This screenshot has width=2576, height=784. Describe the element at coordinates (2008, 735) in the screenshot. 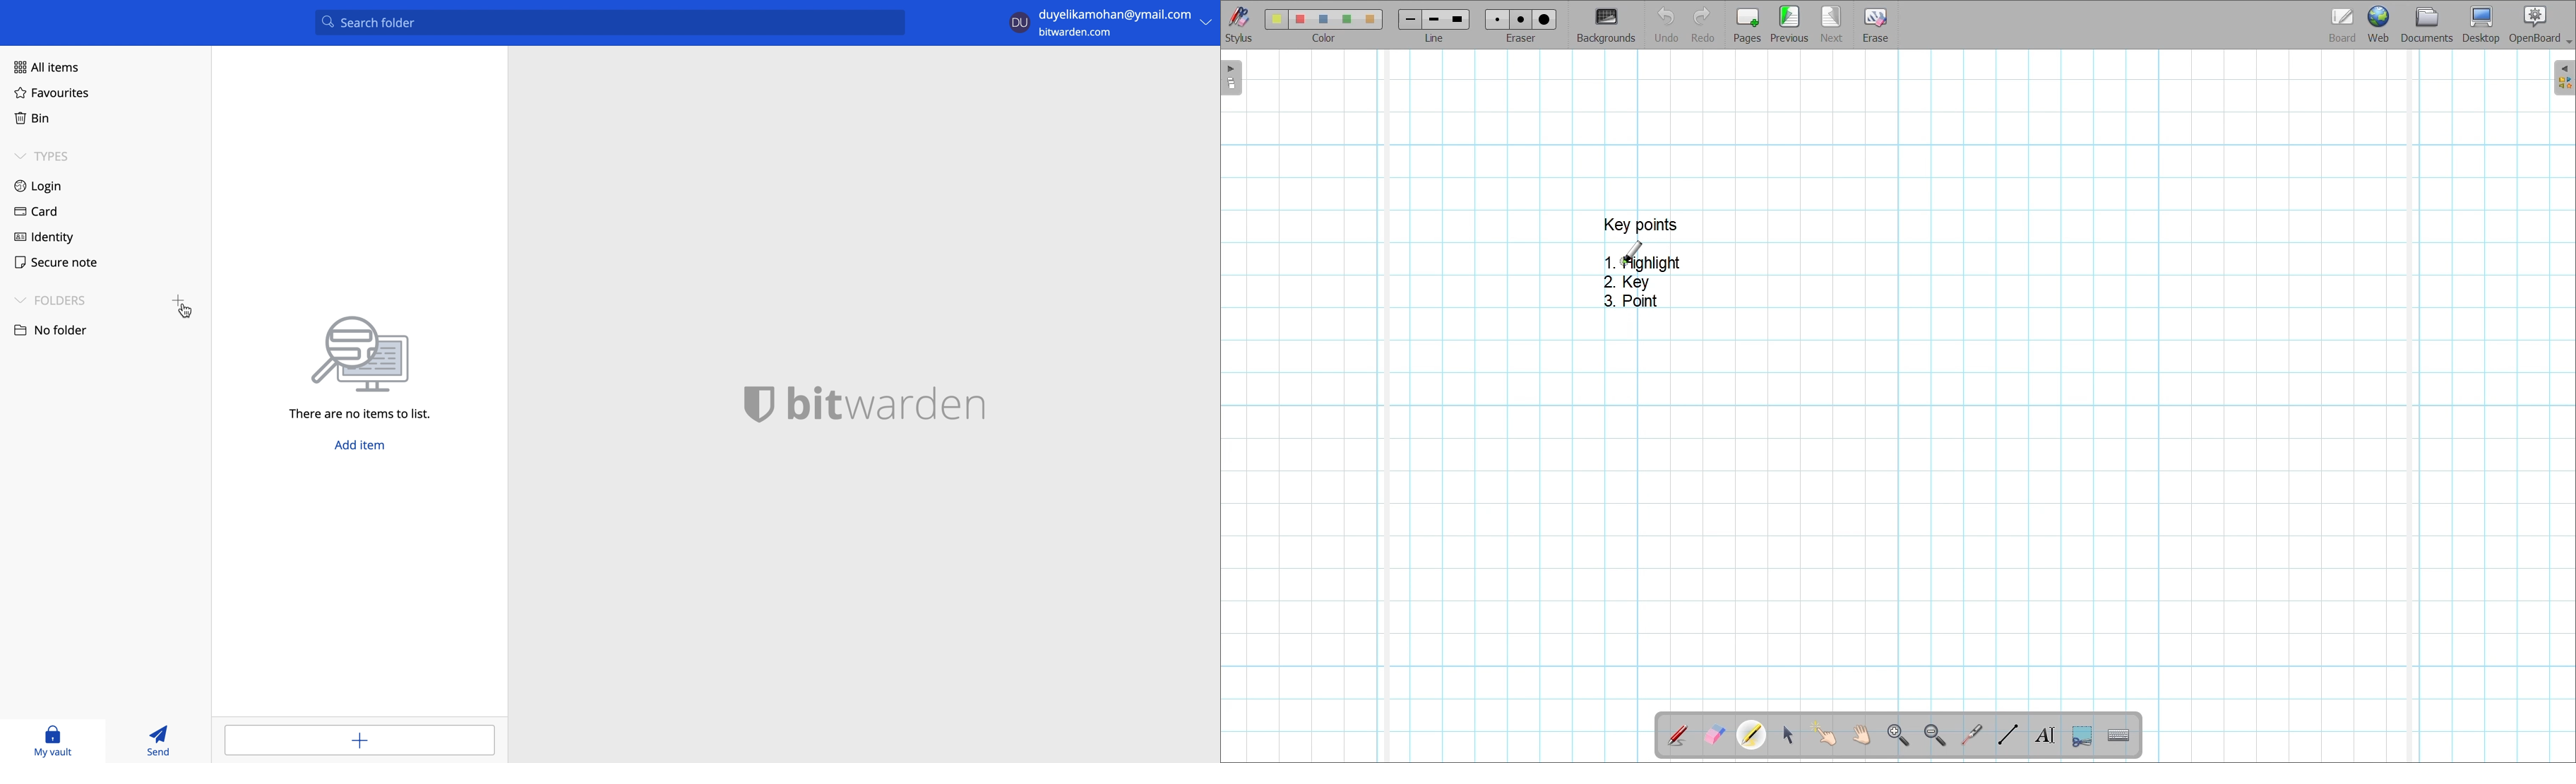

I see `Draw lines` at that location.